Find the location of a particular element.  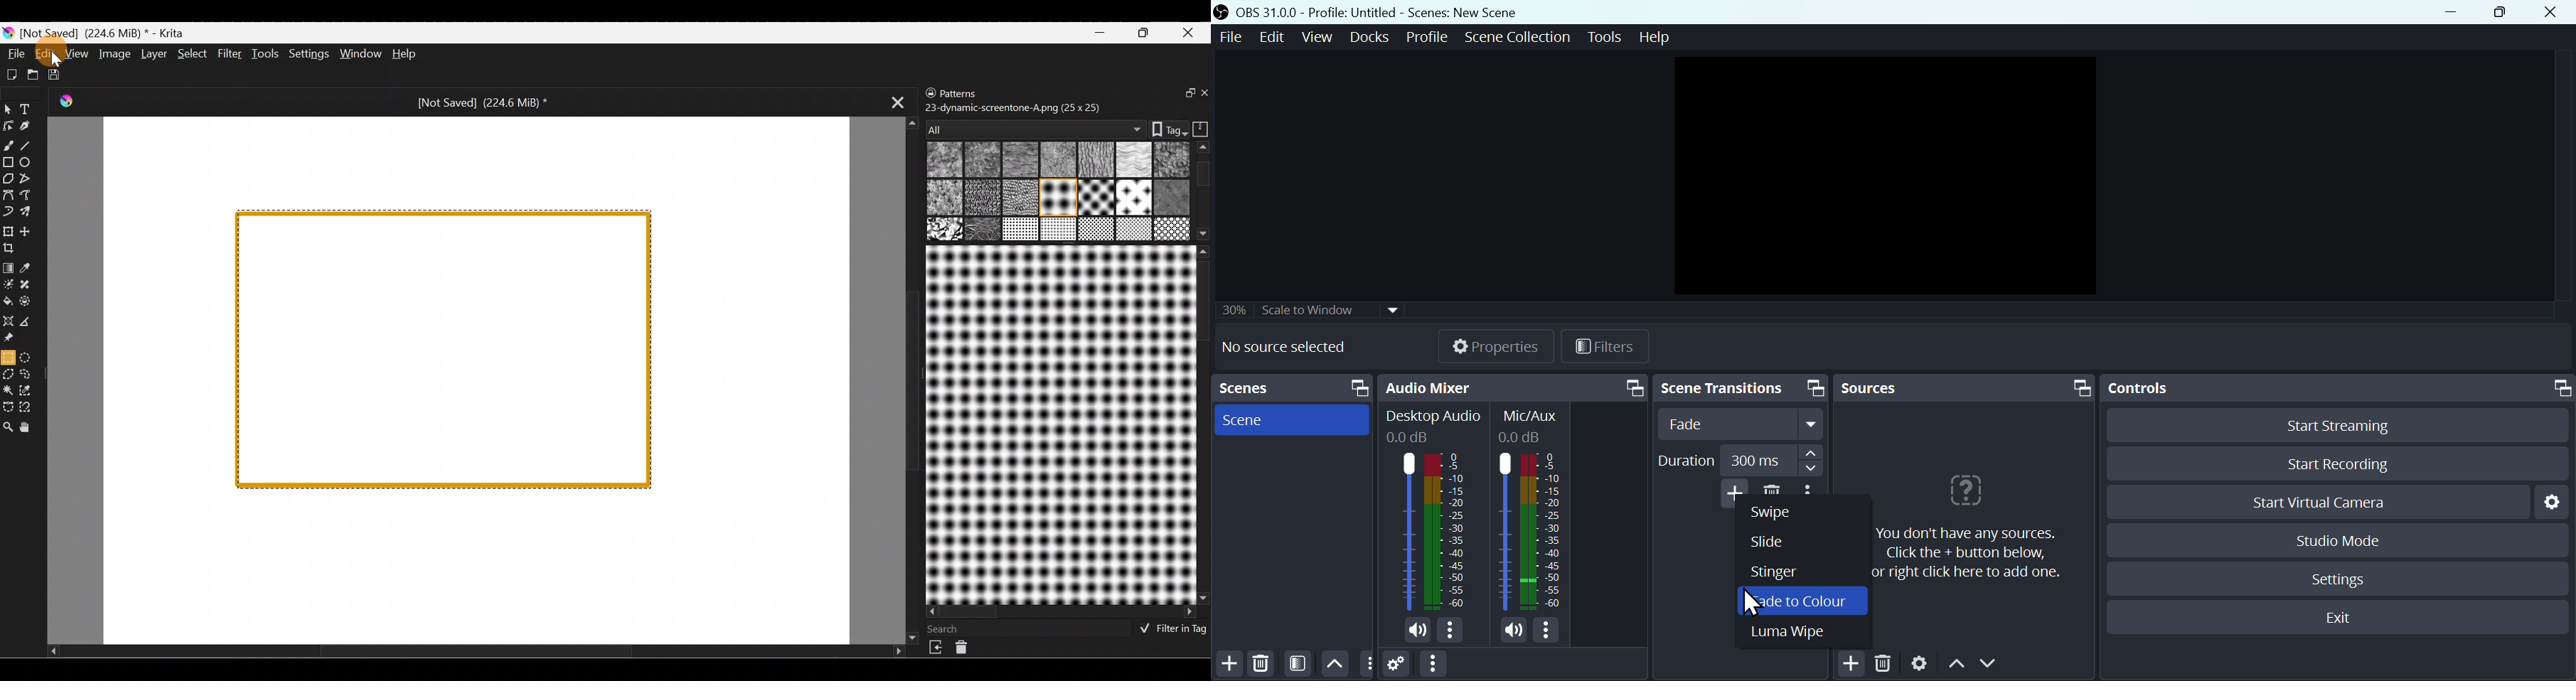

Tags is located at coordinates (1163, 128).